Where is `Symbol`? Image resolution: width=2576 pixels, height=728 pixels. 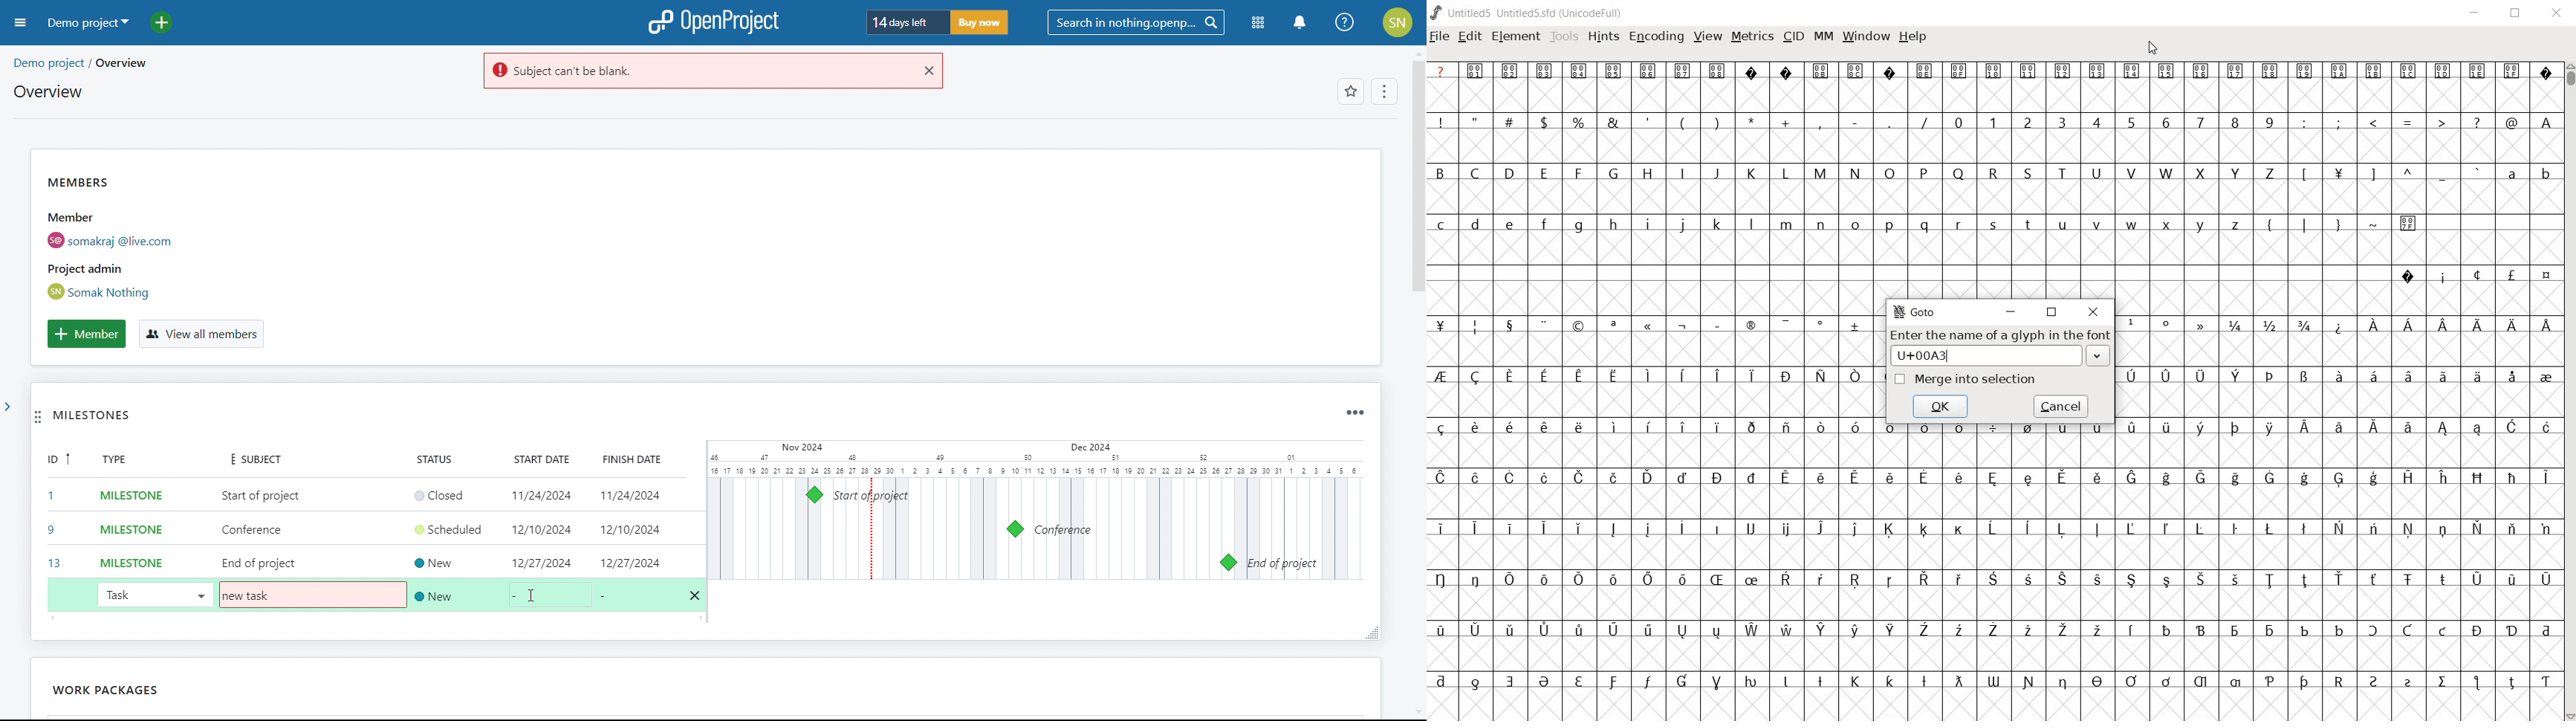 Symbol is located at coordinates (2305, 530).